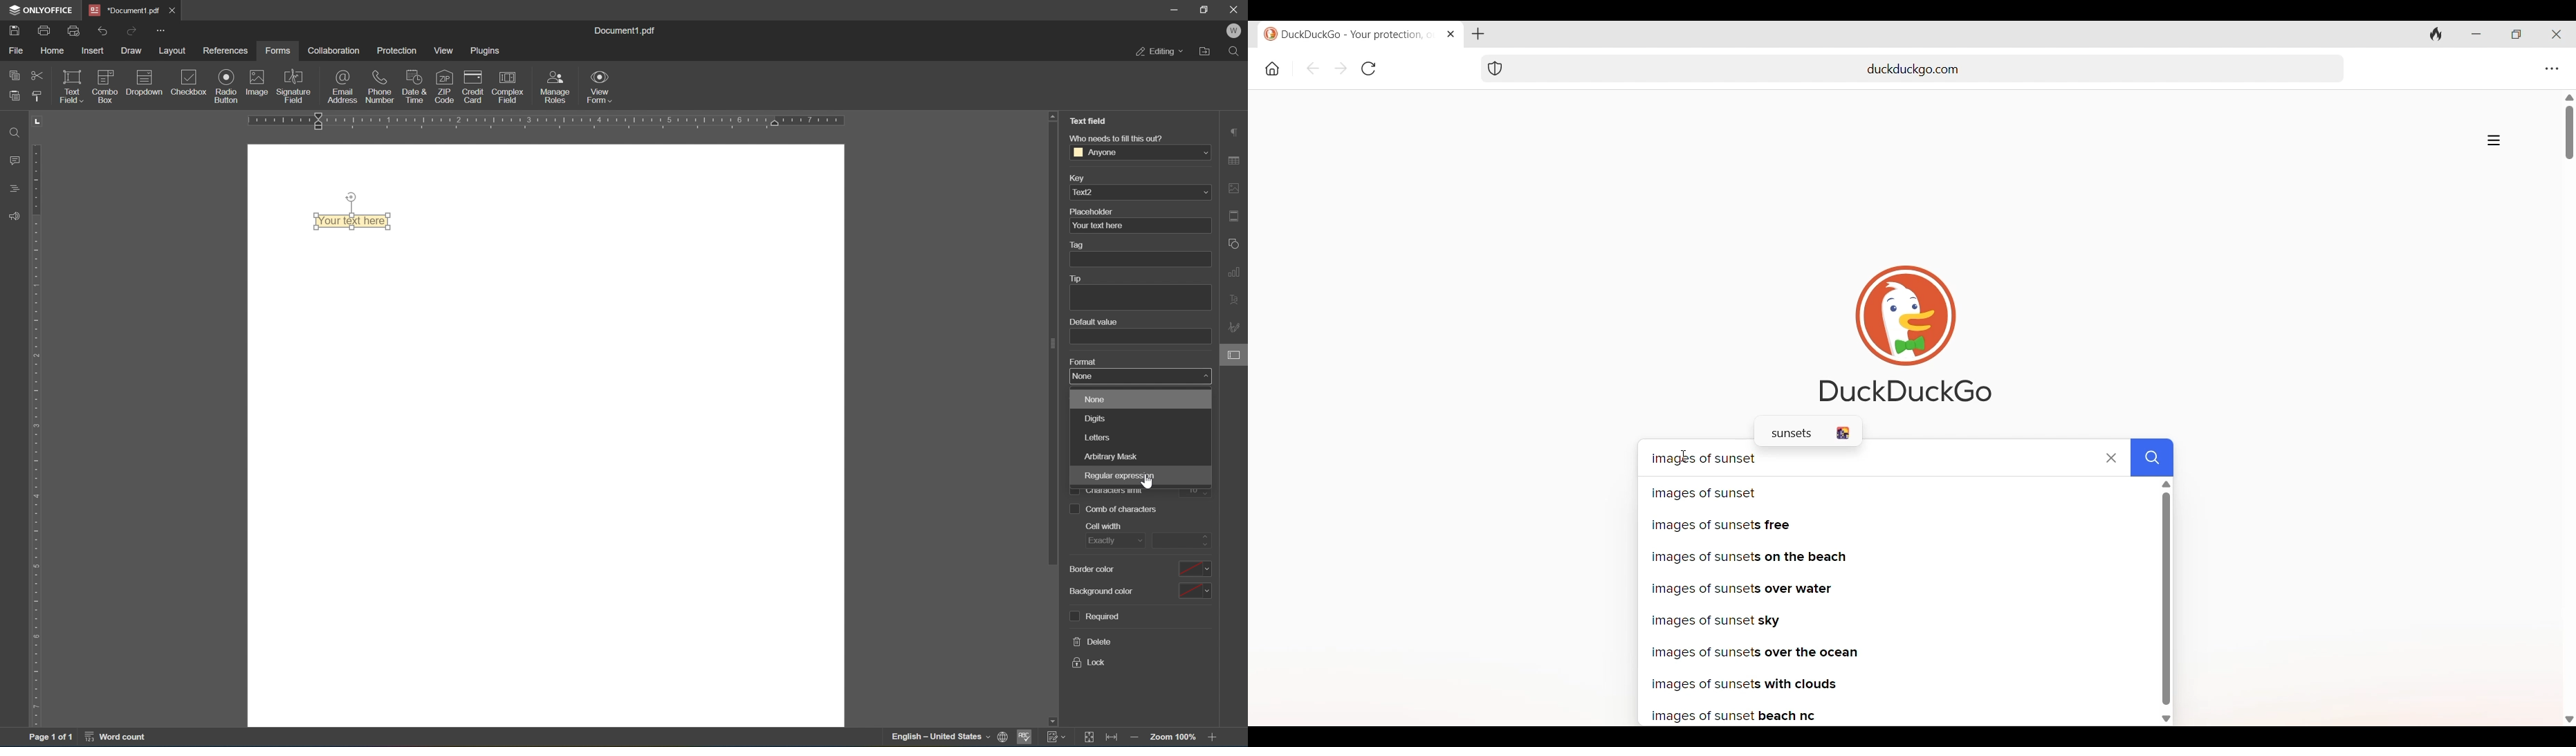 The image size is (2576, 756). What do you see at coordinates (1207, 52) in the screenshot?
I see `open file location` at bounding box center [1207, 52].